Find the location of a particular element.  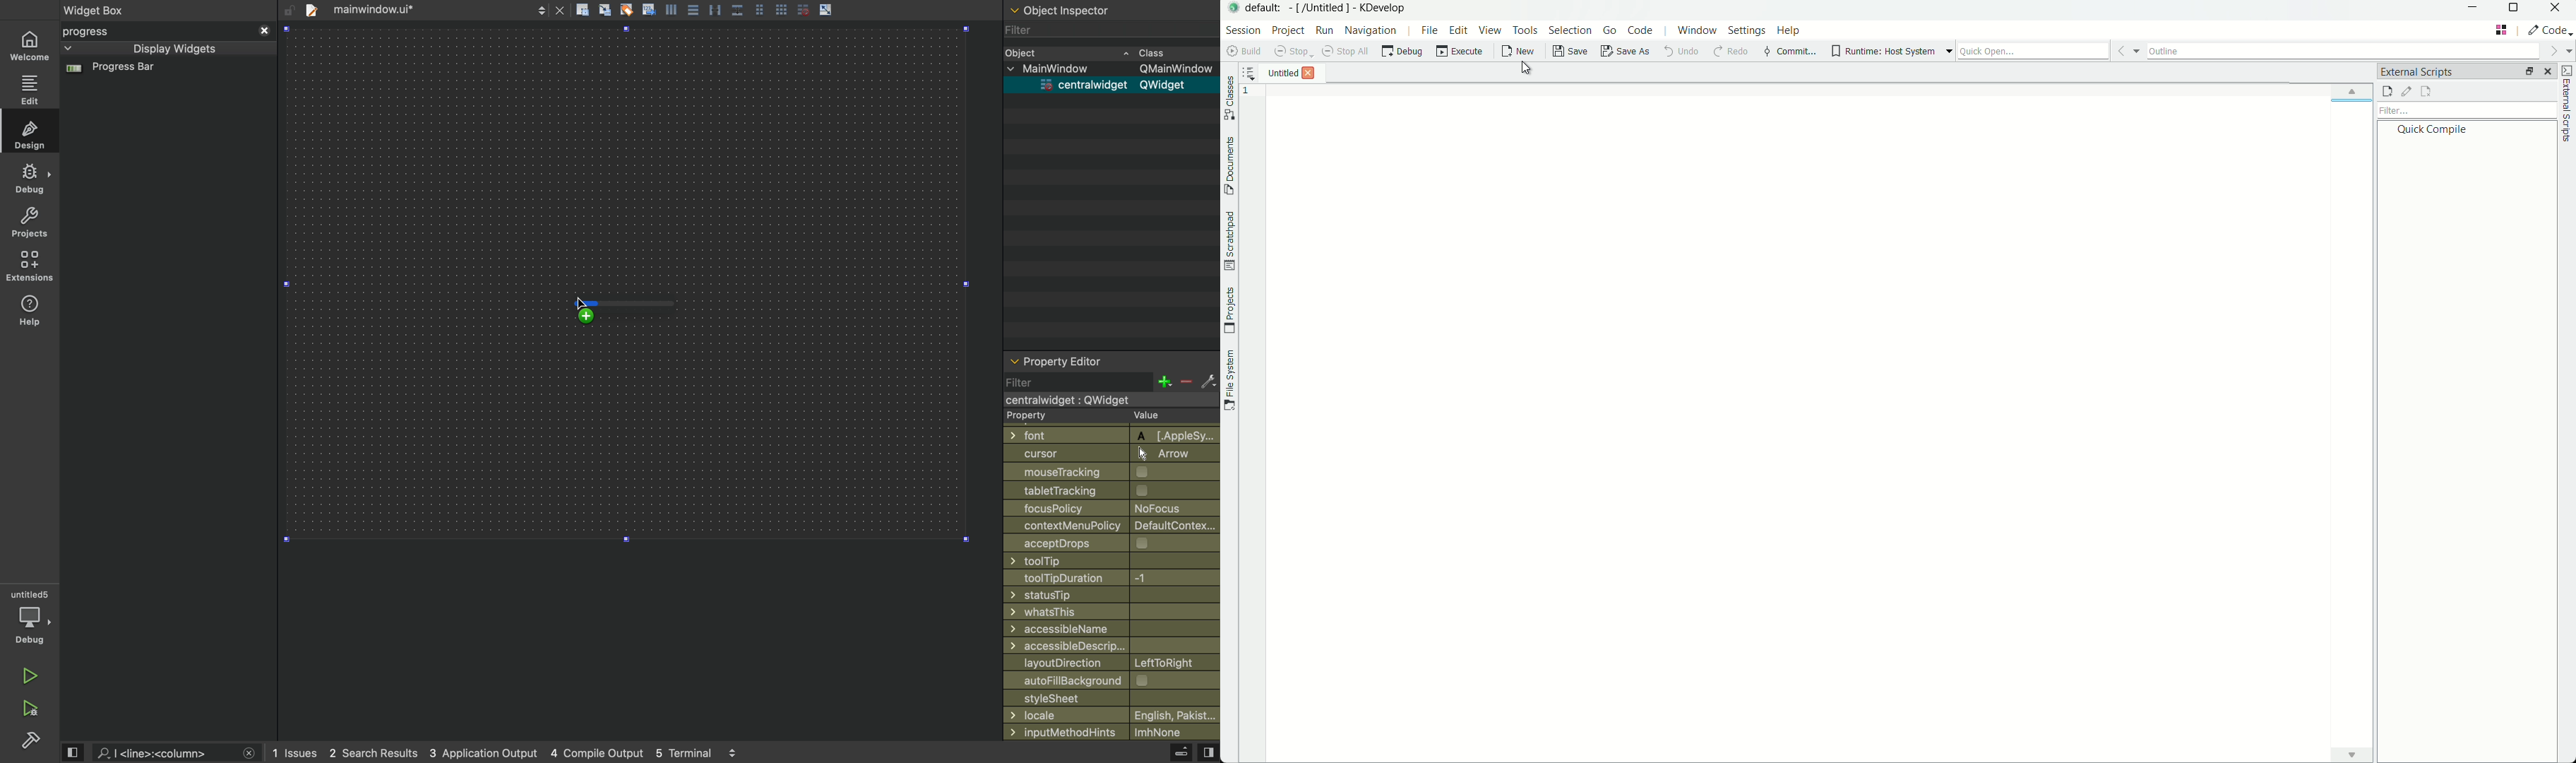

cursor is located at coordinates (1107, 453).